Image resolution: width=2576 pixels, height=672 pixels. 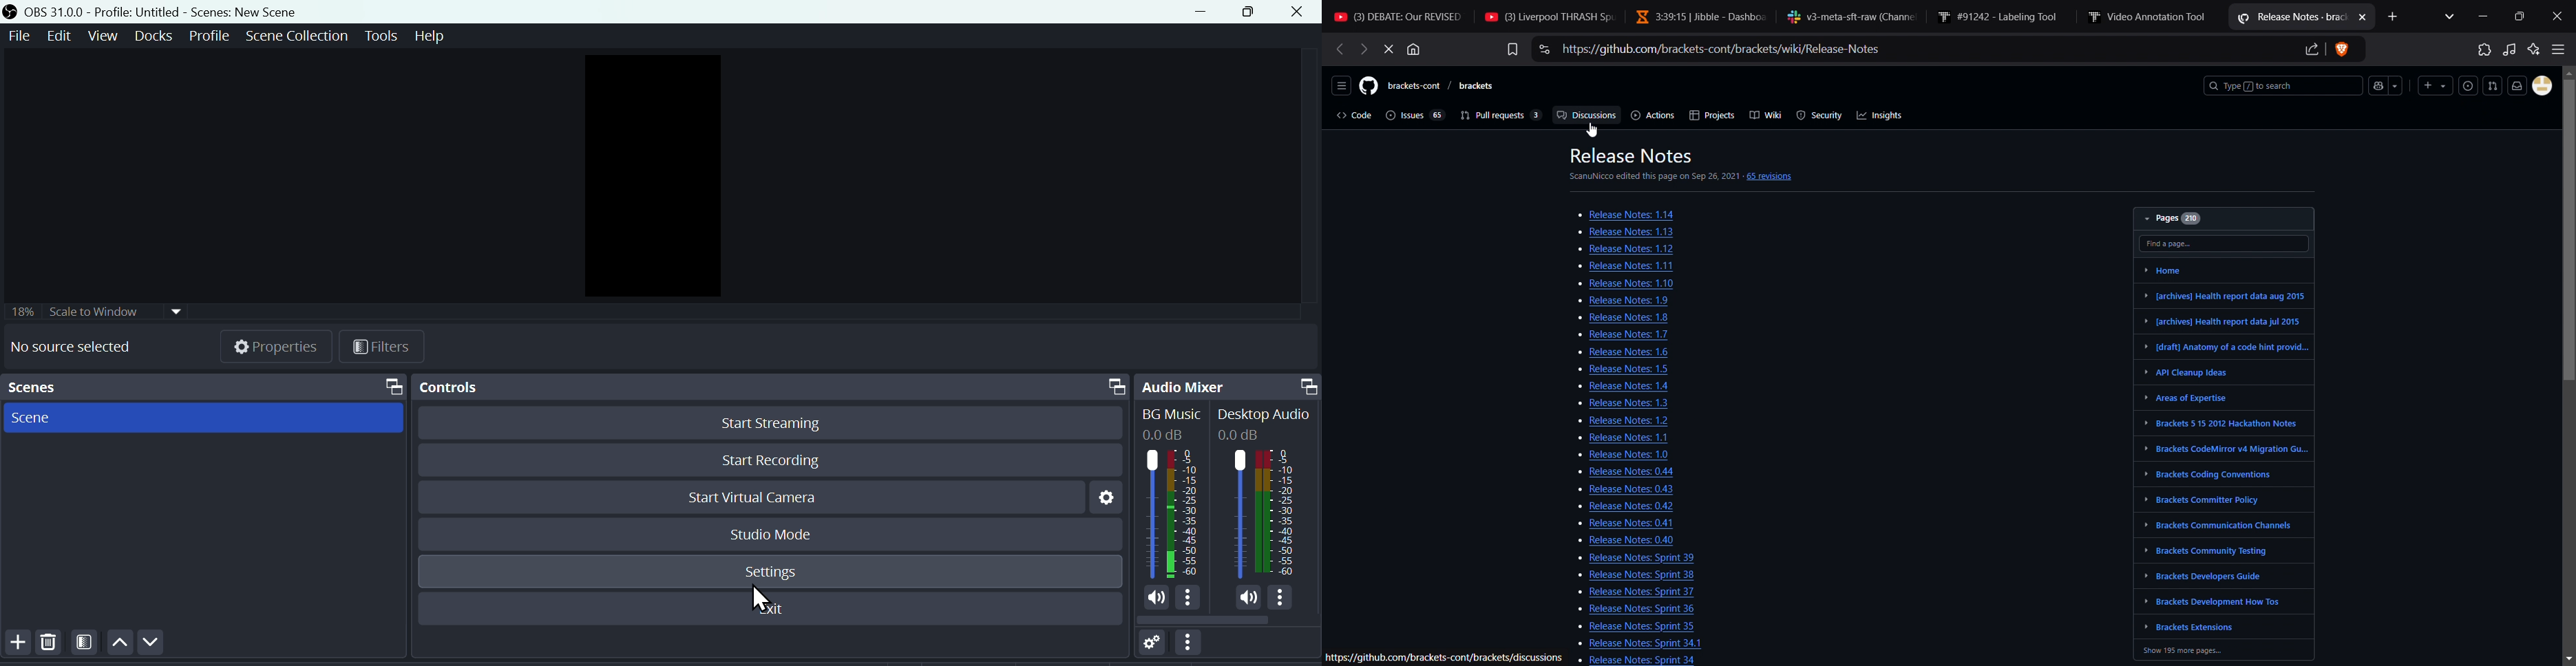 What do you see at coordinates (1099, 500) in the screenshot?
I see `Settings` at bounding box center [1099, 500].